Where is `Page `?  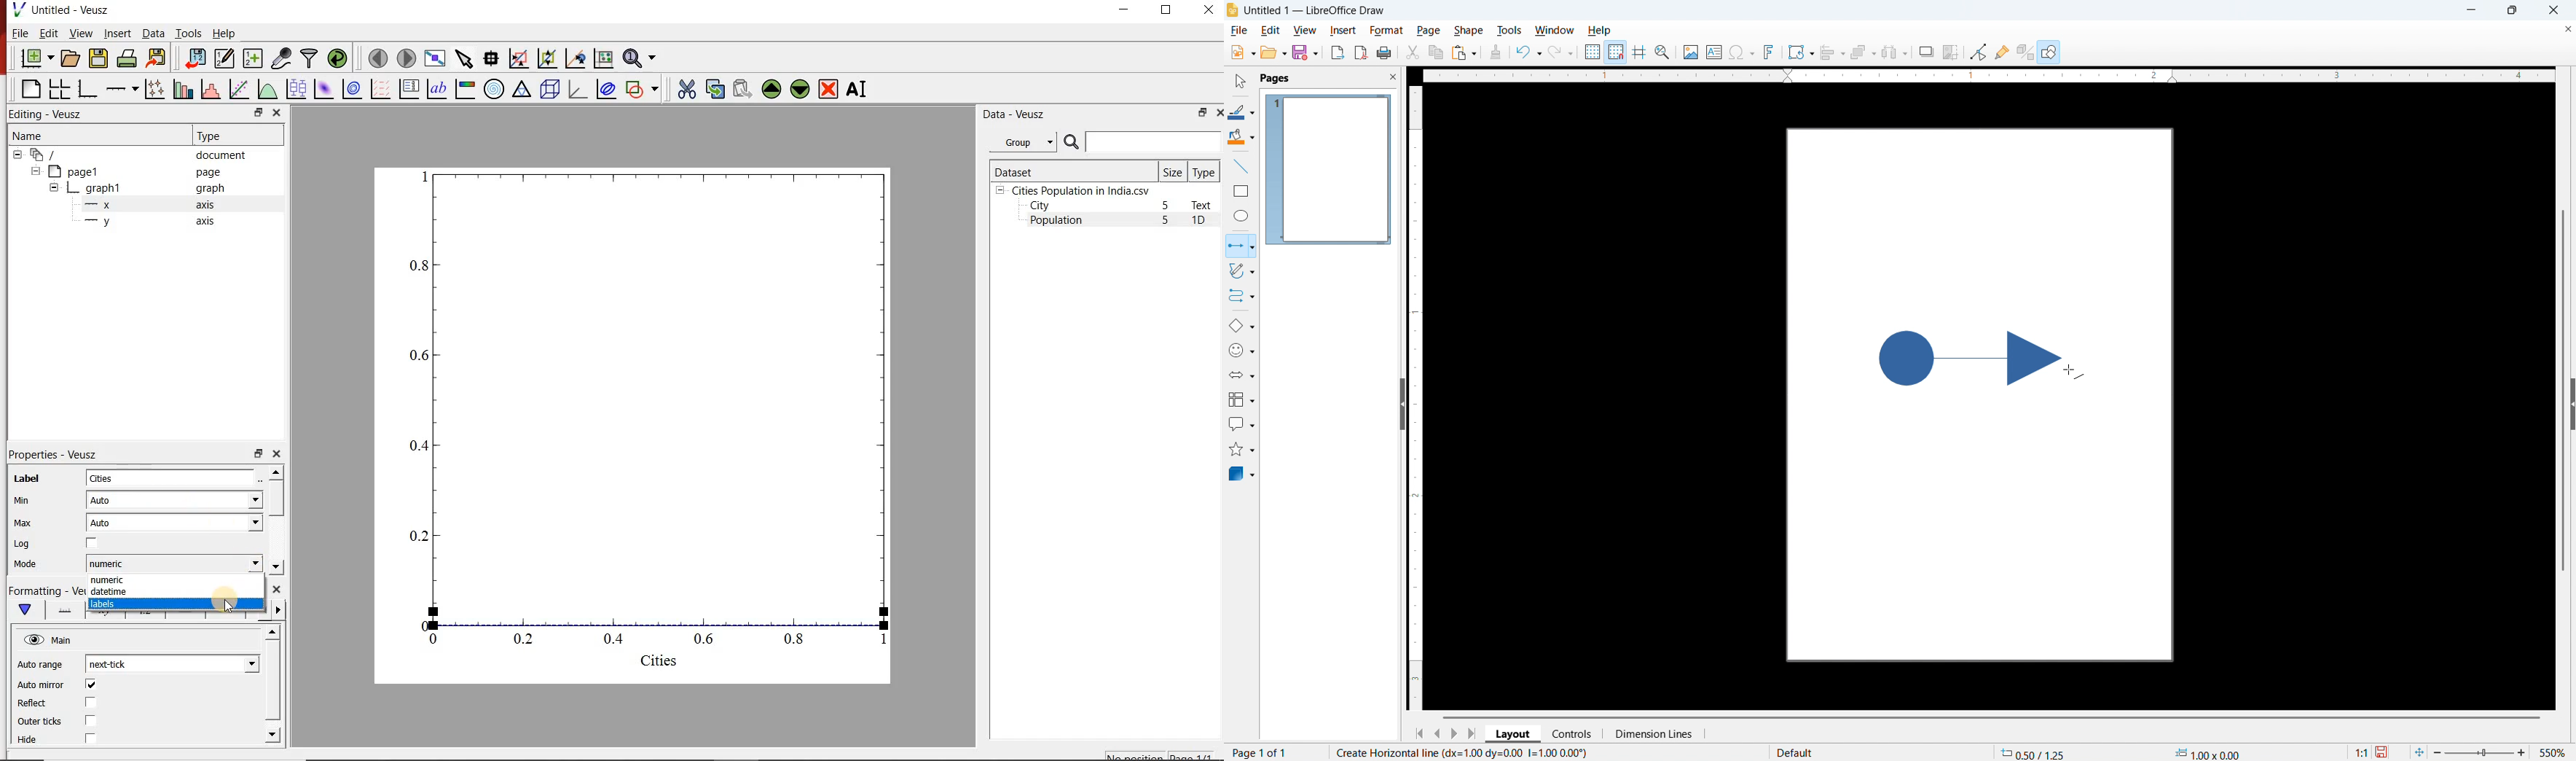 Page  is located at coordinates (1427, 30).